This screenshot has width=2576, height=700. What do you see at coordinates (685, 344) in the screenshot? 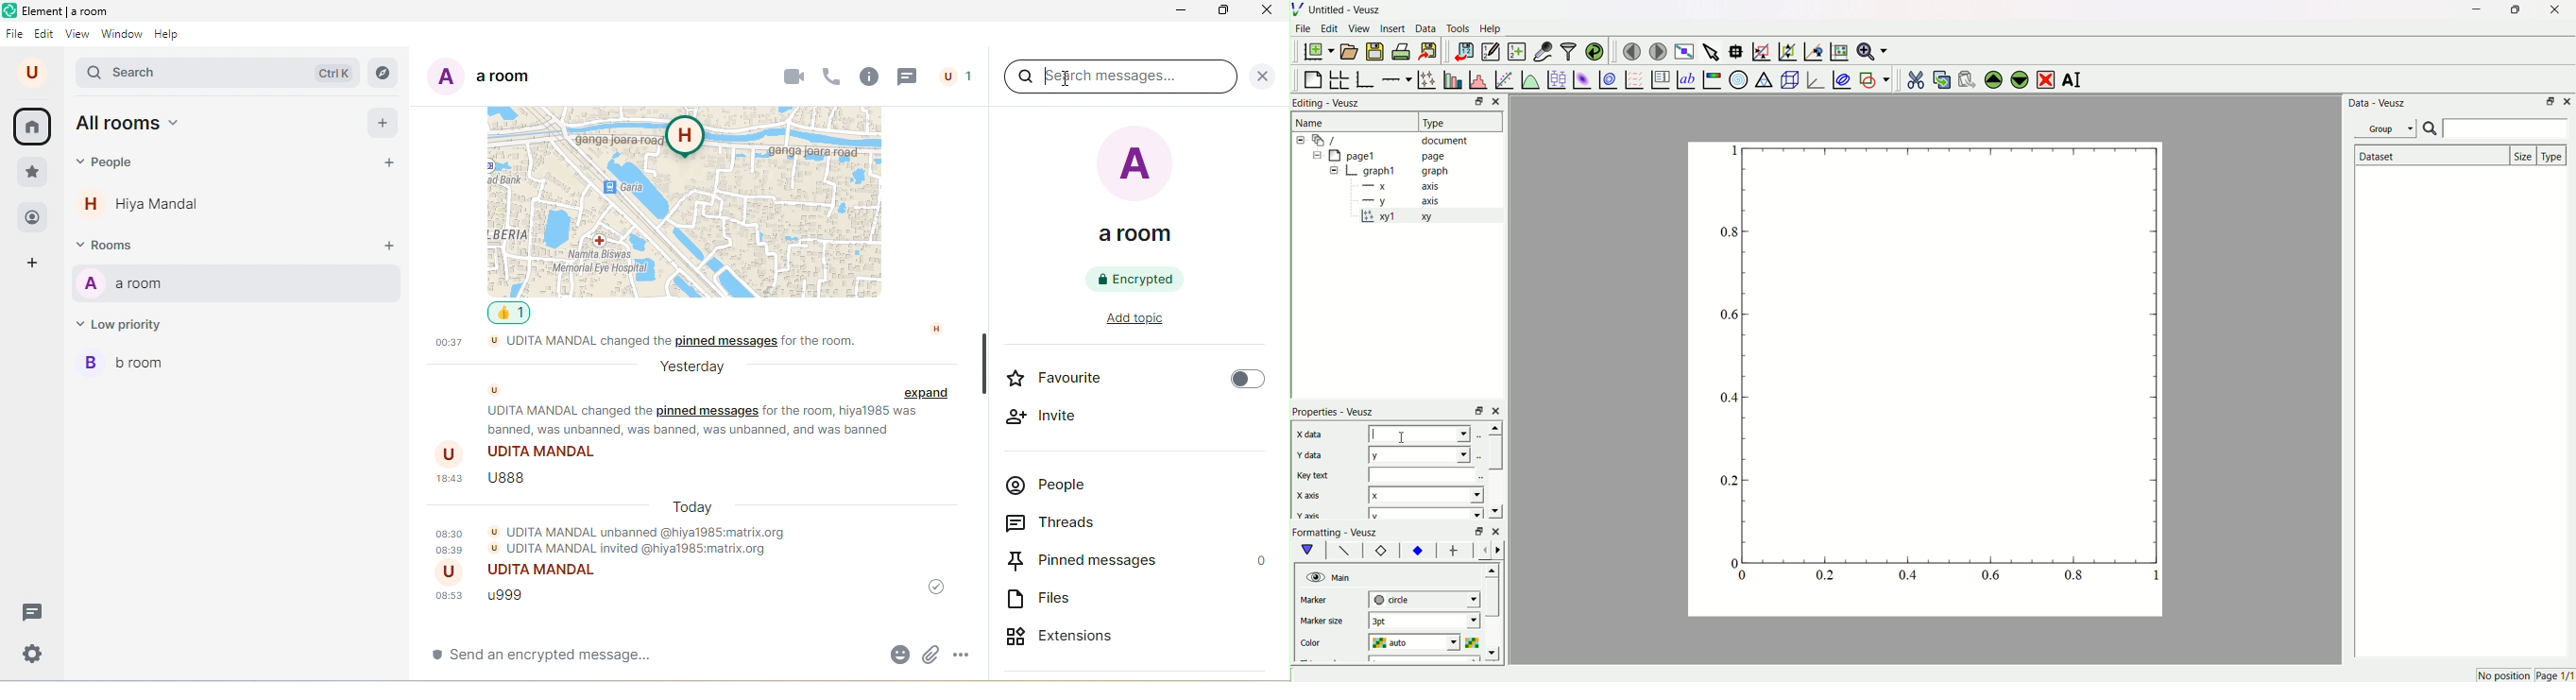
I see `udita mandal changed the pinned message for the room` at bounding box center [685, 344].